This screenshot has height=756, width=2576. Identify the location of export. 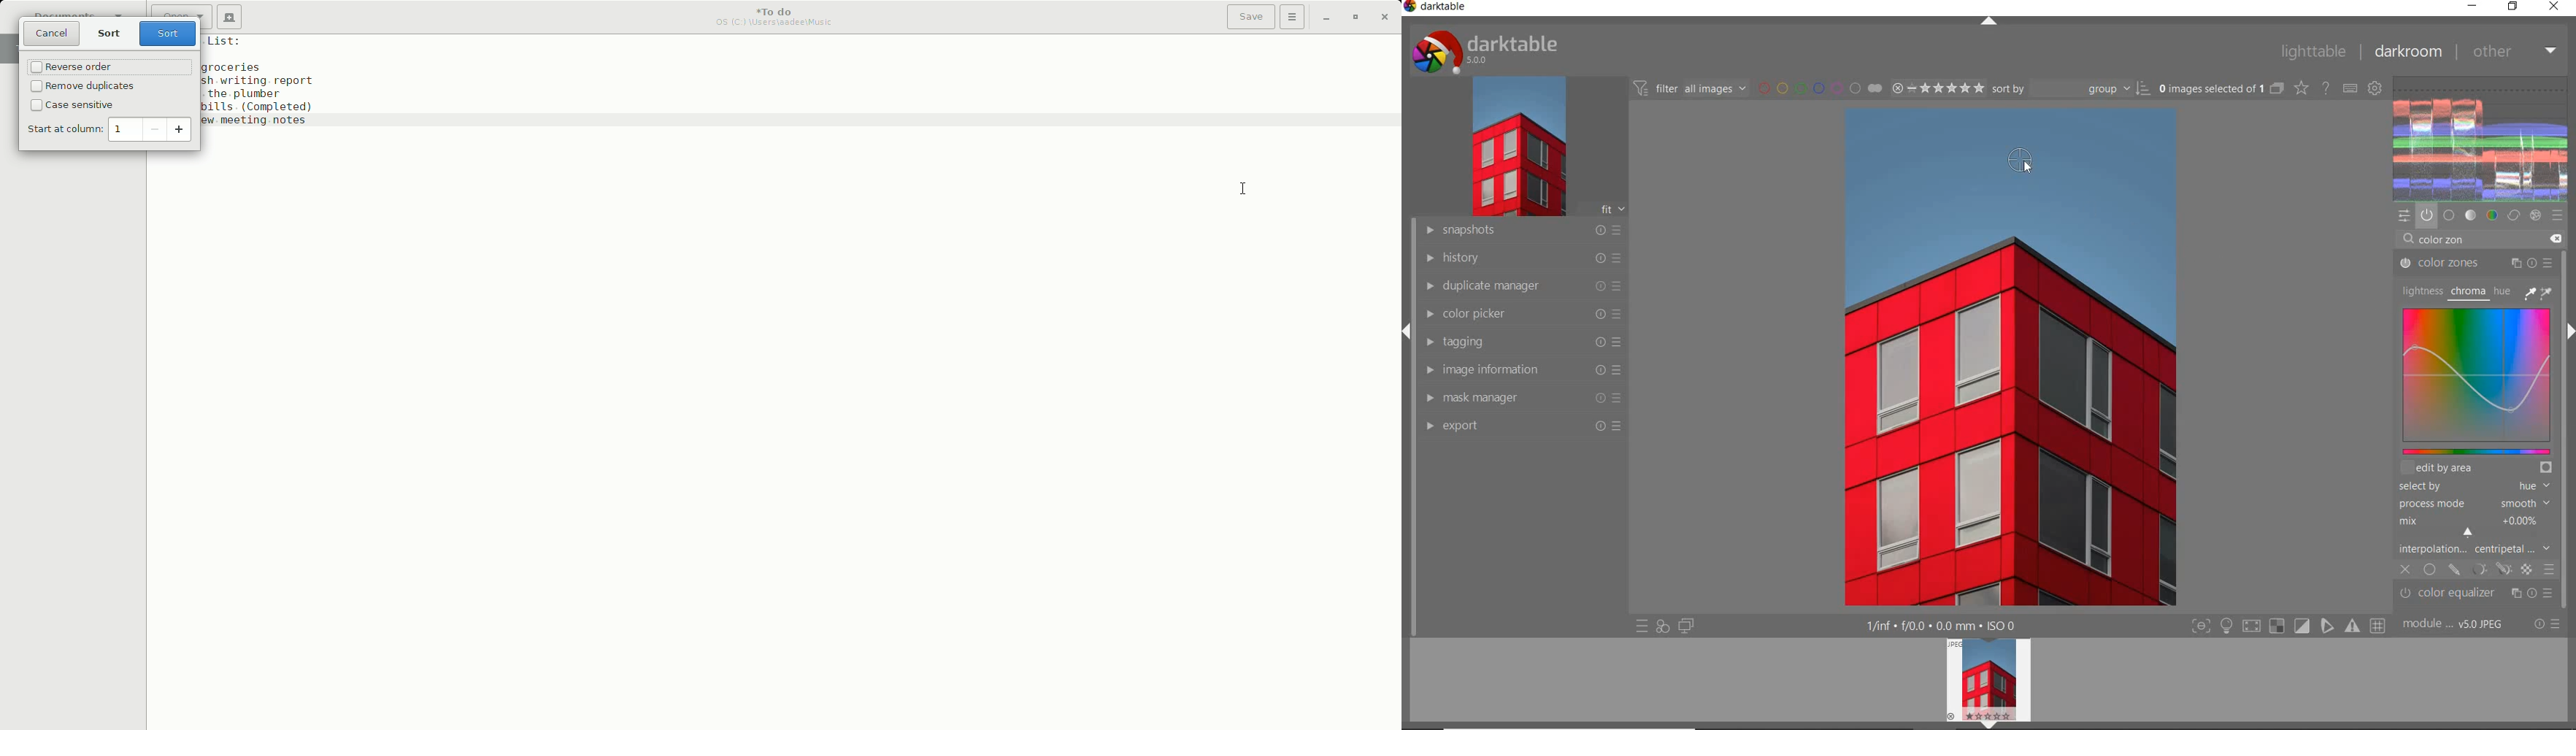
(1524, 427).